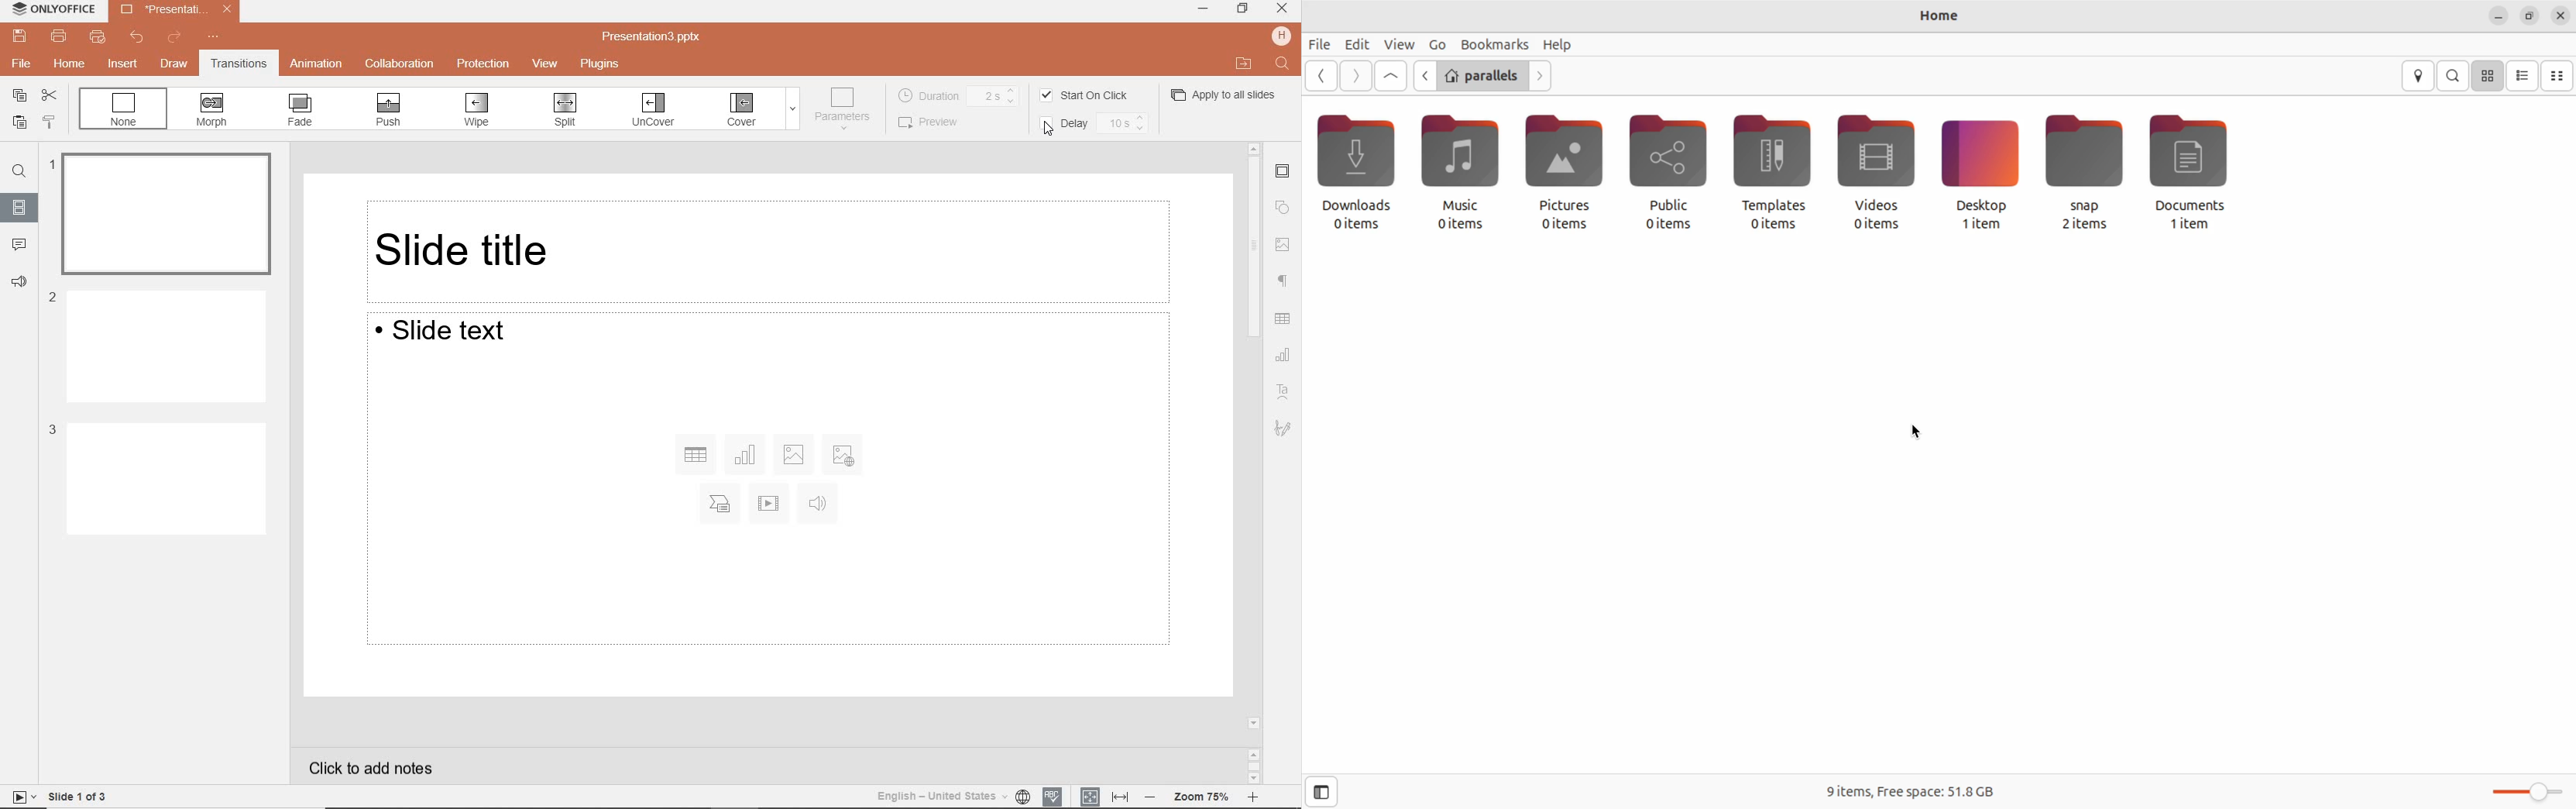 The image size is (2576, 812). I want to click on quick print, so click(96, 38).